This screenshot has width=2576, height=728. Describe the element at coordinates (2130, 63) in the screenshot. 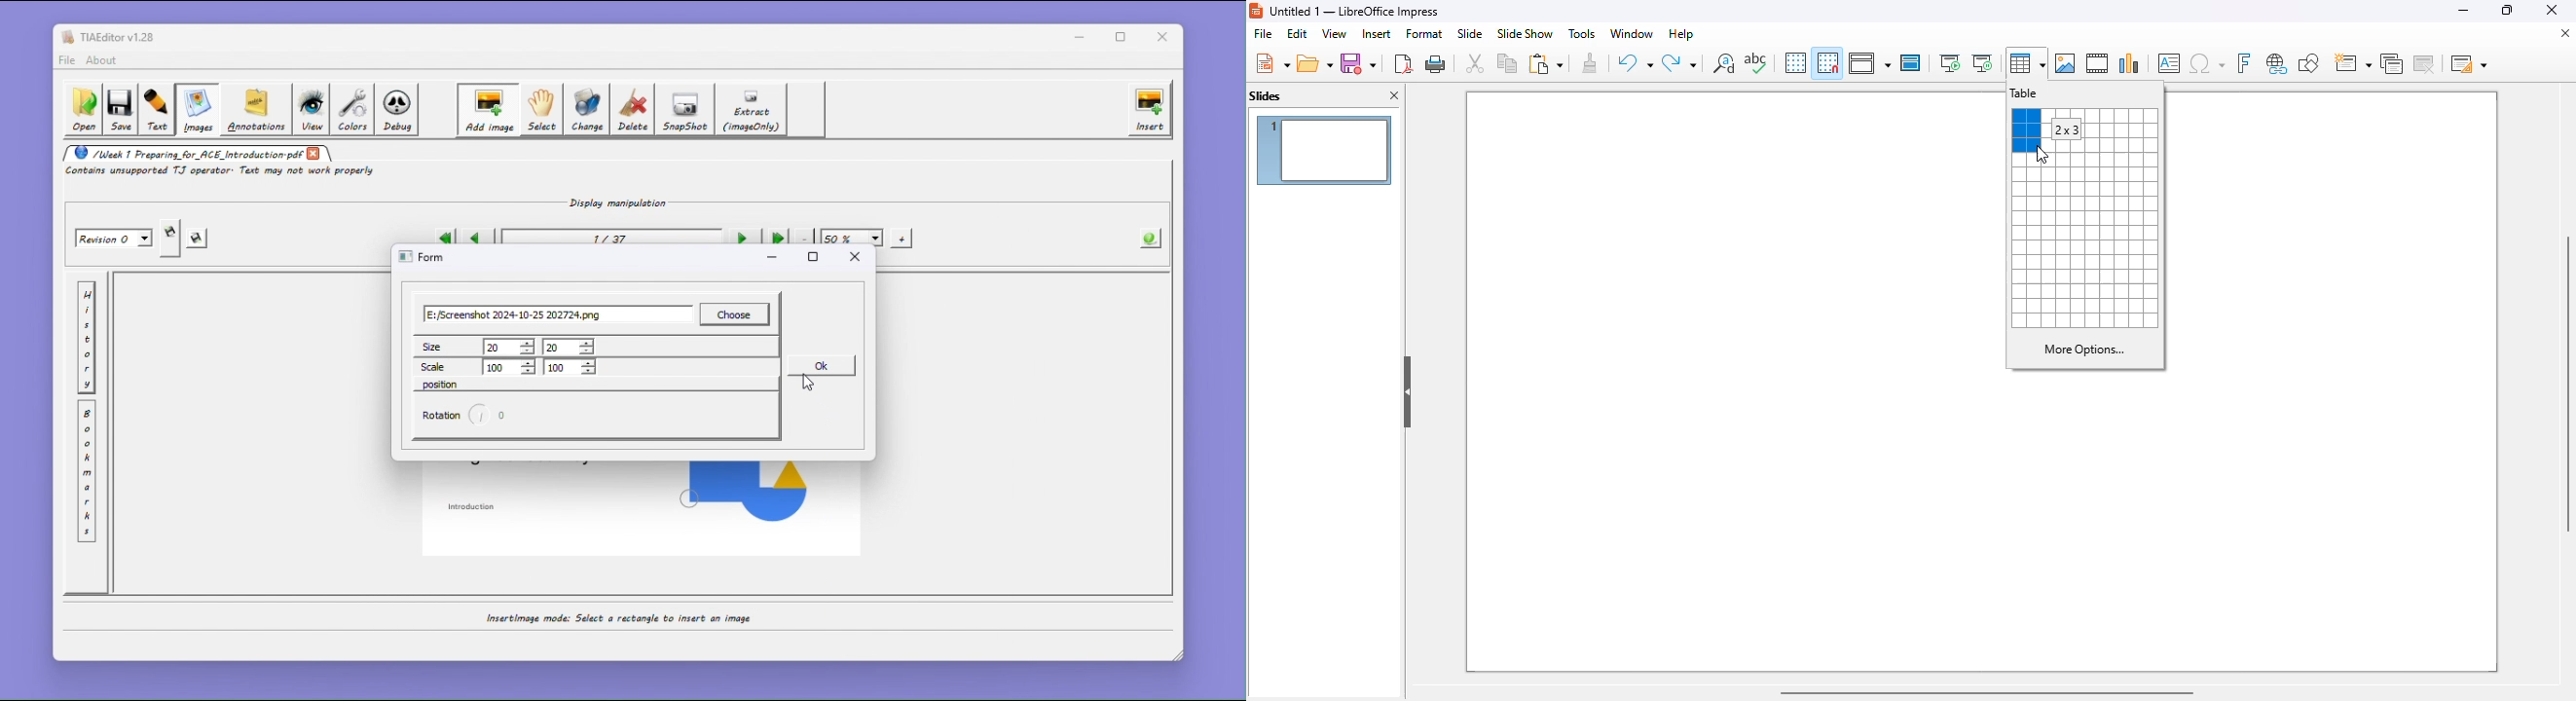

I see `insert chart` at that location.